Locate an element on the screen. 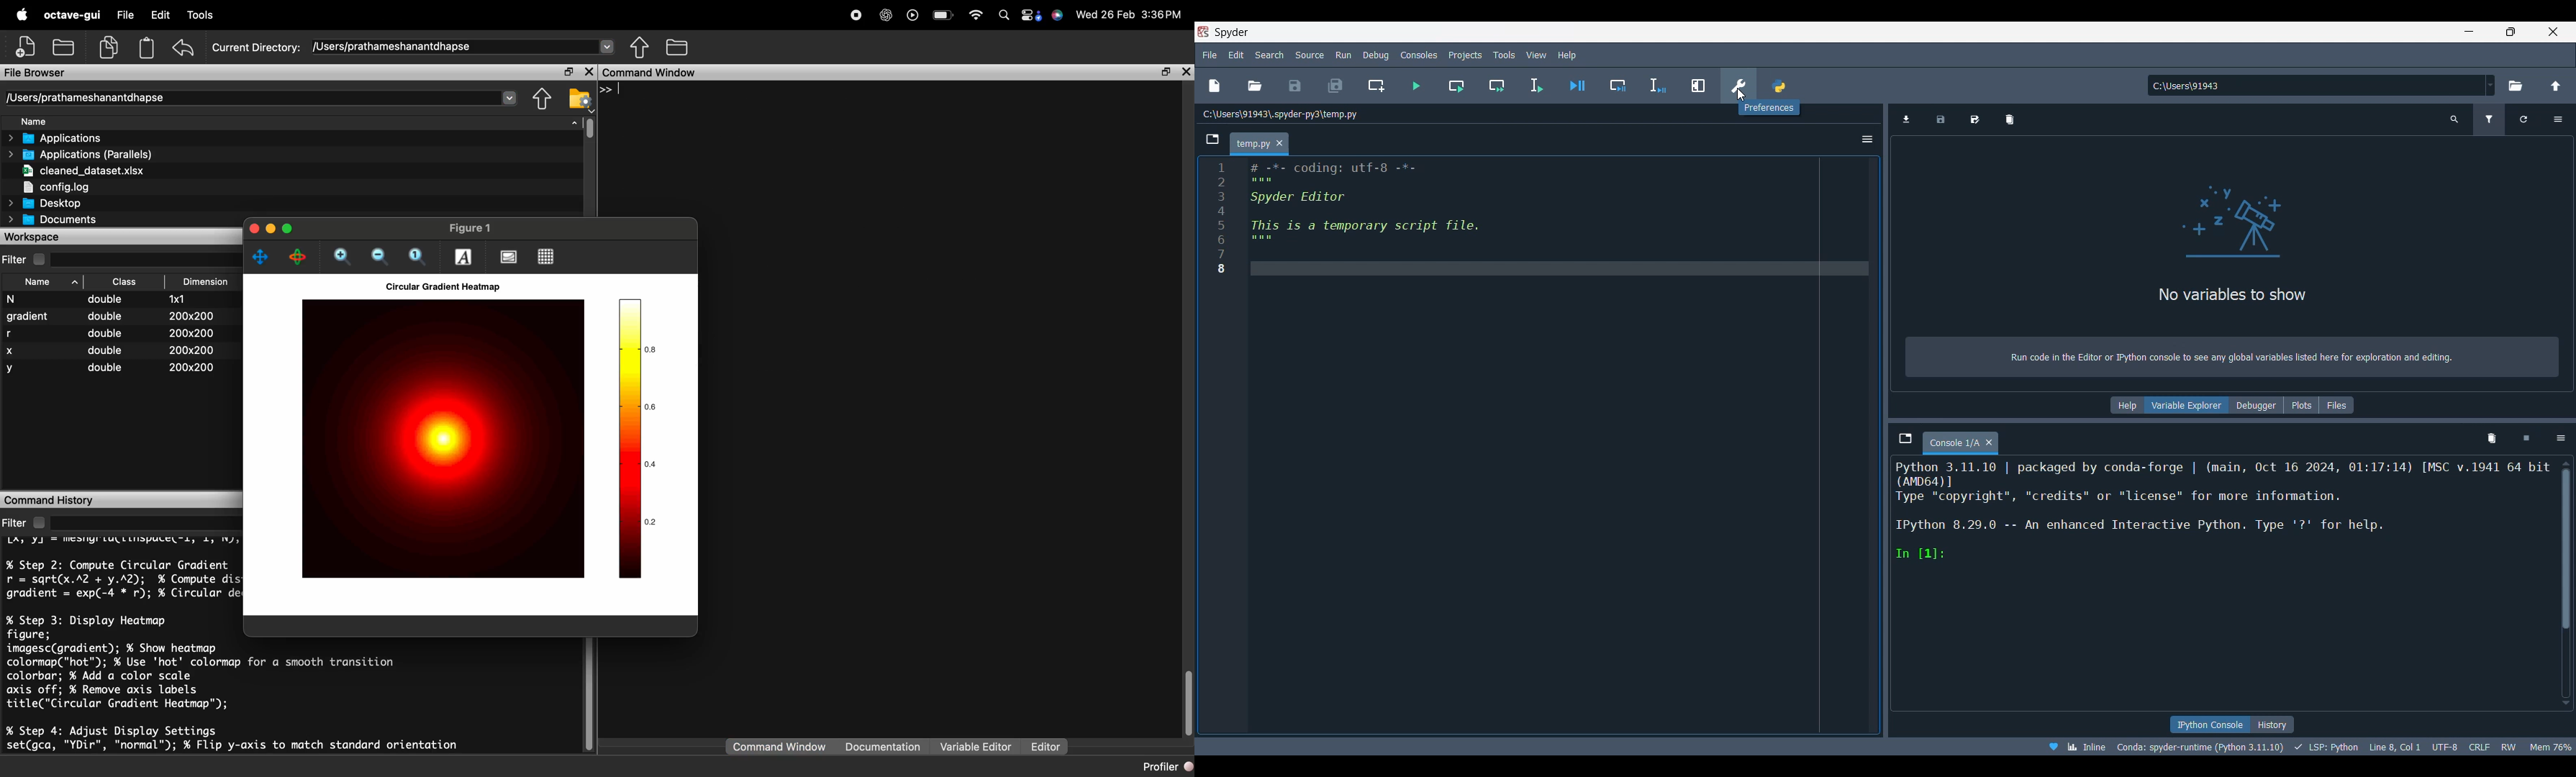 The image size is (2576, 784). y is located at coordinates (13, 370).